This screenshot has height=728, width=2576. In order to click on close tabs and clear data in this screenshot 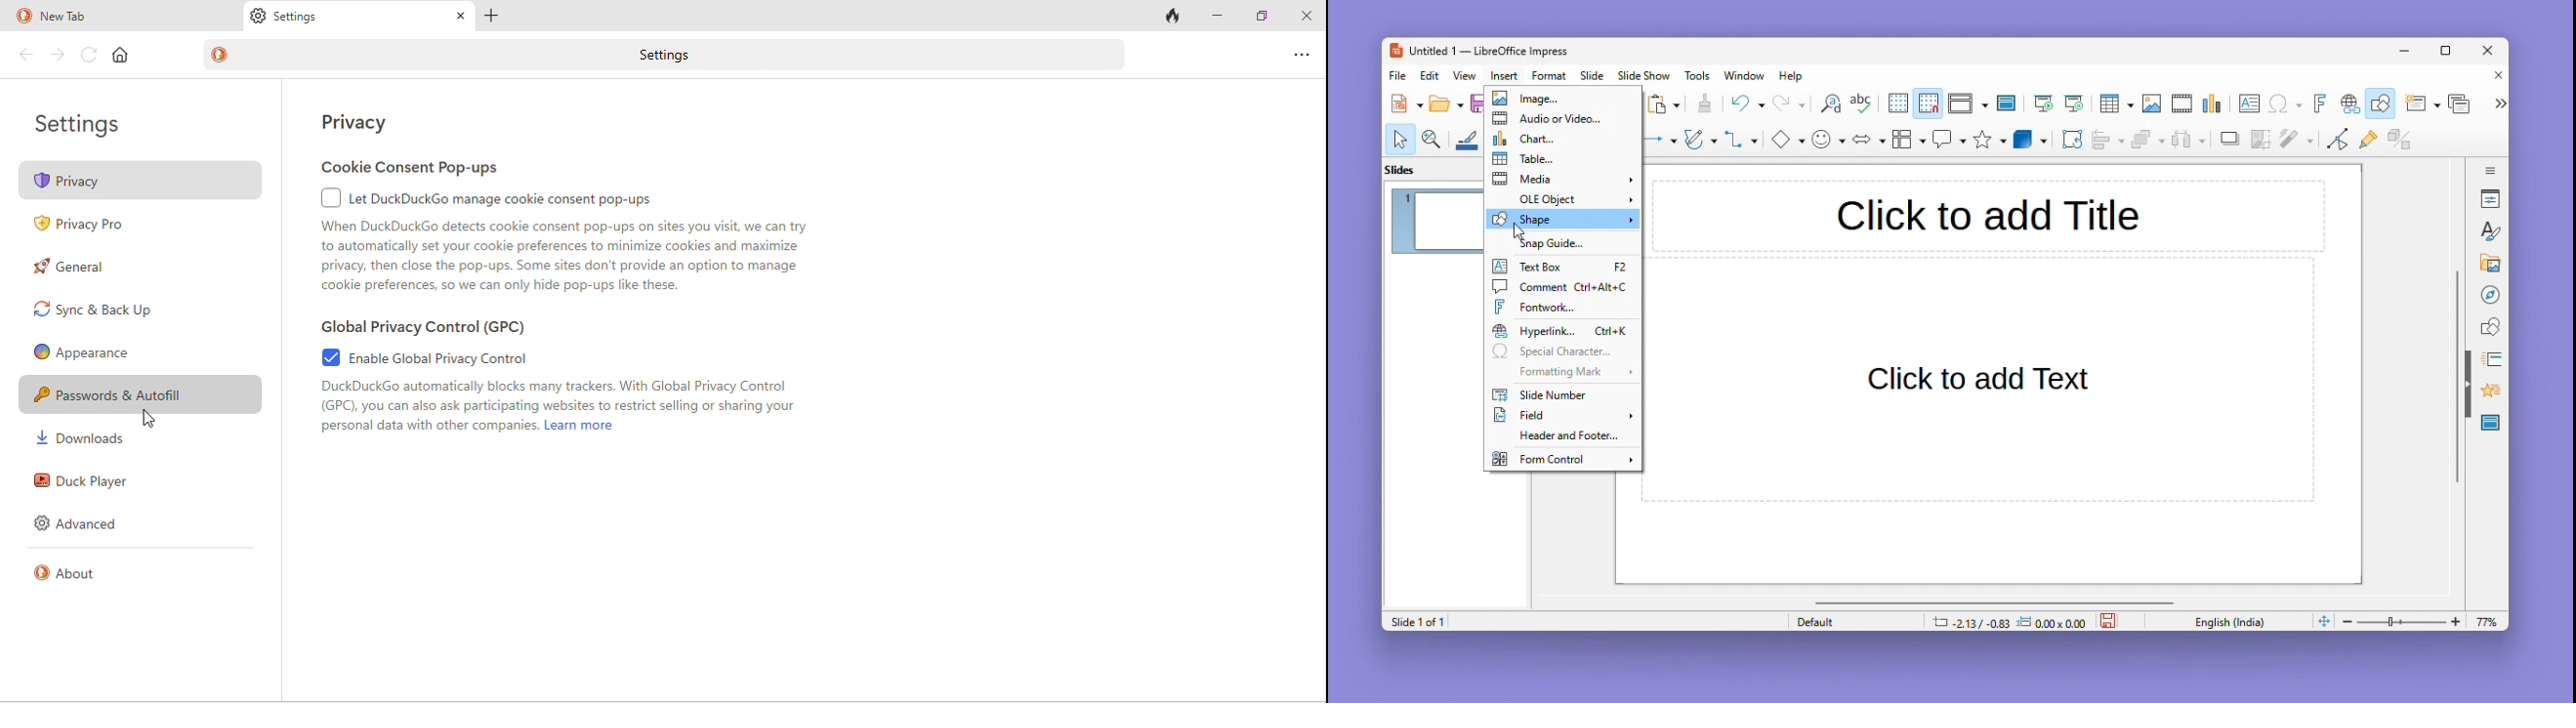, I will do `click(1174, 17)`.